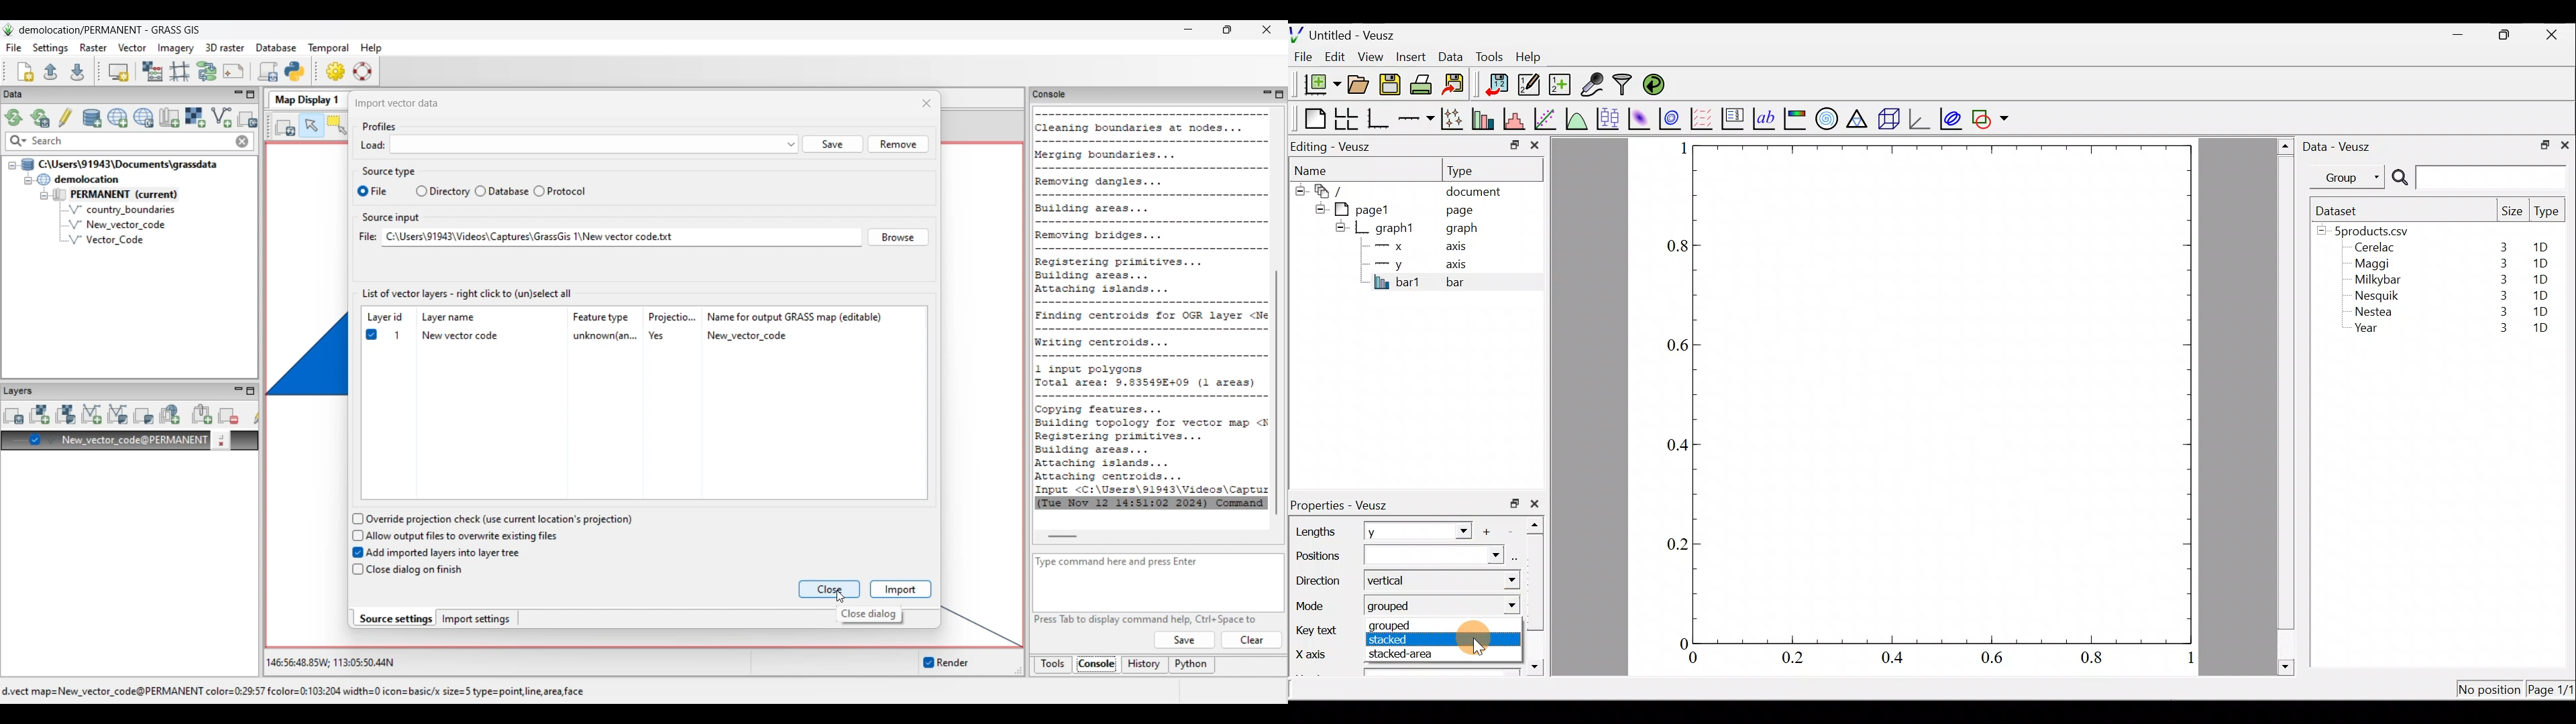 The height and width of the screenshot is (728, 2576). What do you see at coordinates (2512, 212) in the screenshot?
I see `Size` at bounding box center [2512, 212].